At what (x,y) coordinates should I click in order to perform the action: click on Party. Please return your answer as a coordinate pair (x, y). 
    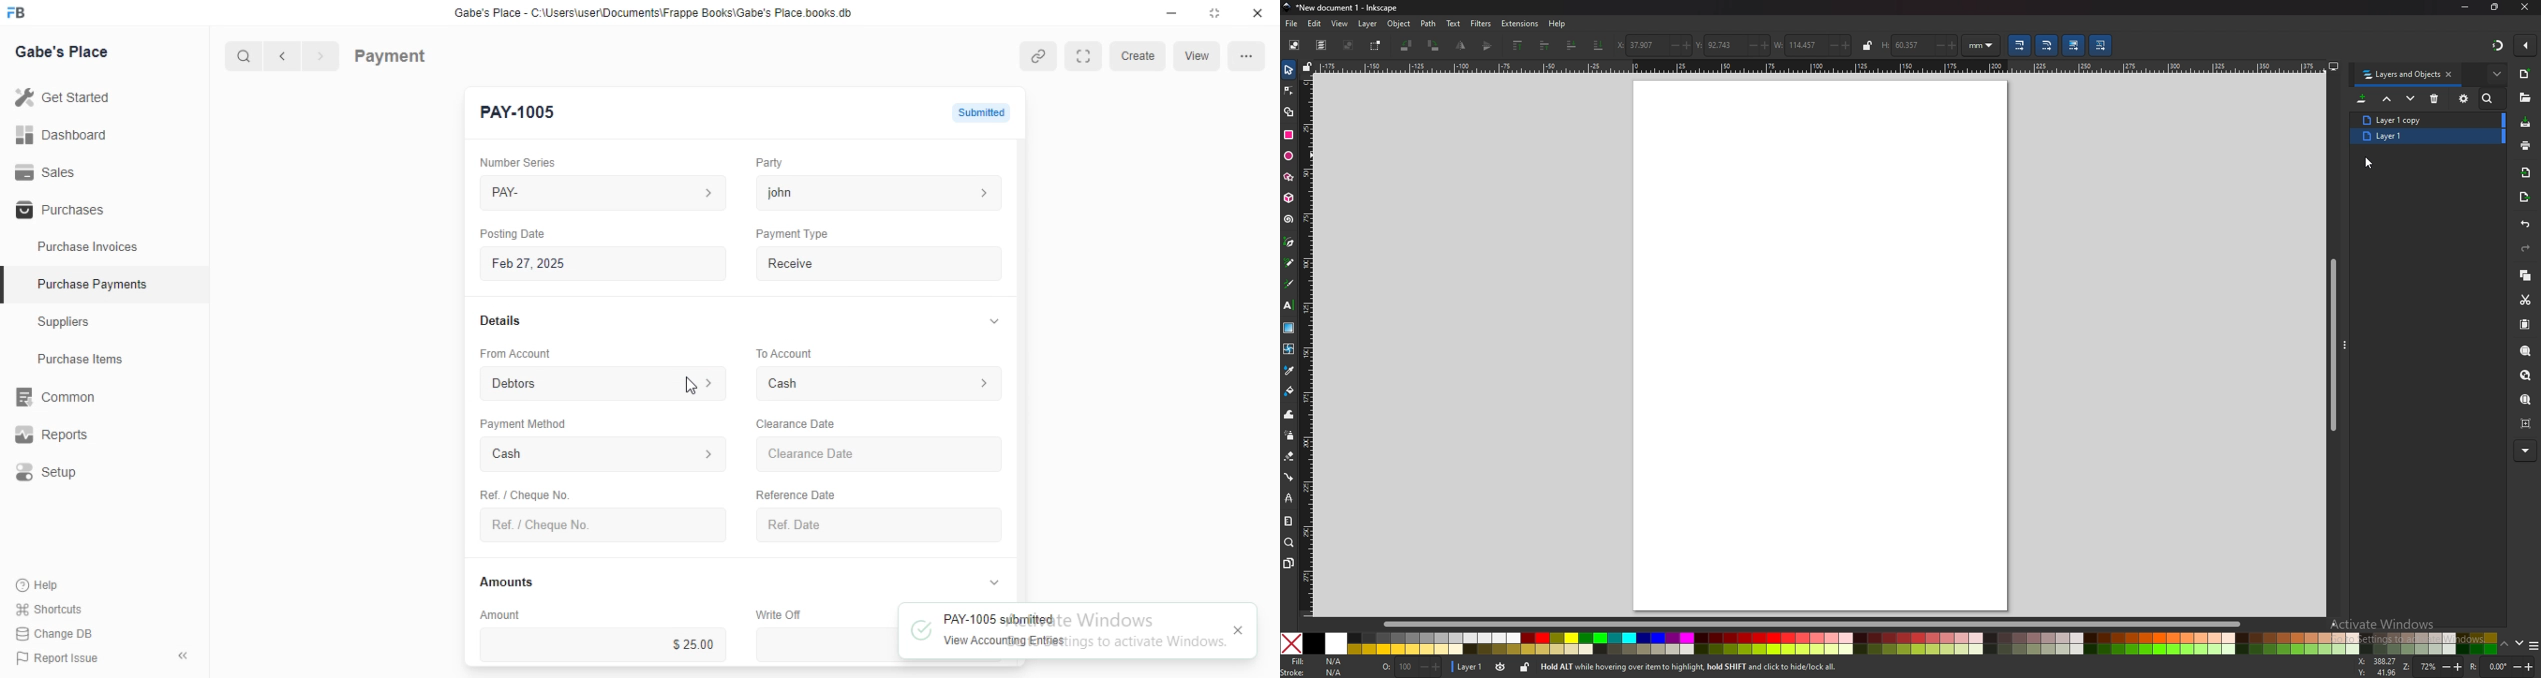
    Looking at the image, I should click on (767, 163).